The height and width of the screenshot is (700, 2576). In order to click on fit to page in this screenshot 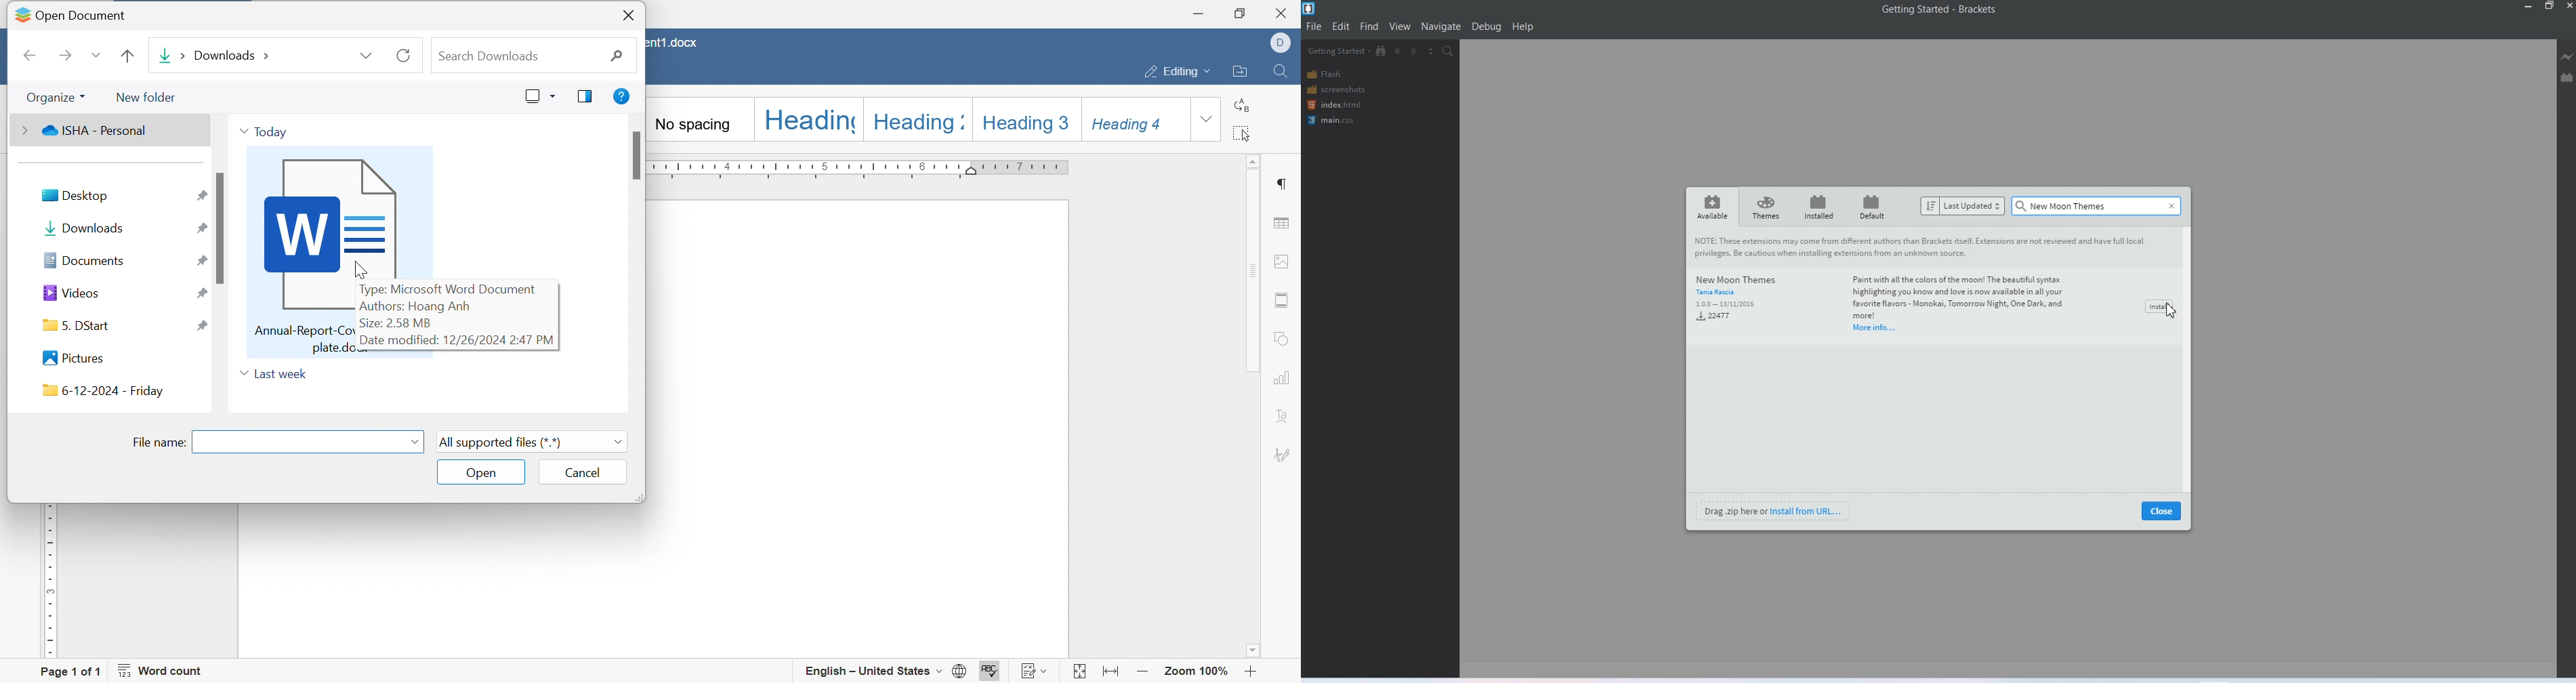, I will do `click(1078, 672)`.